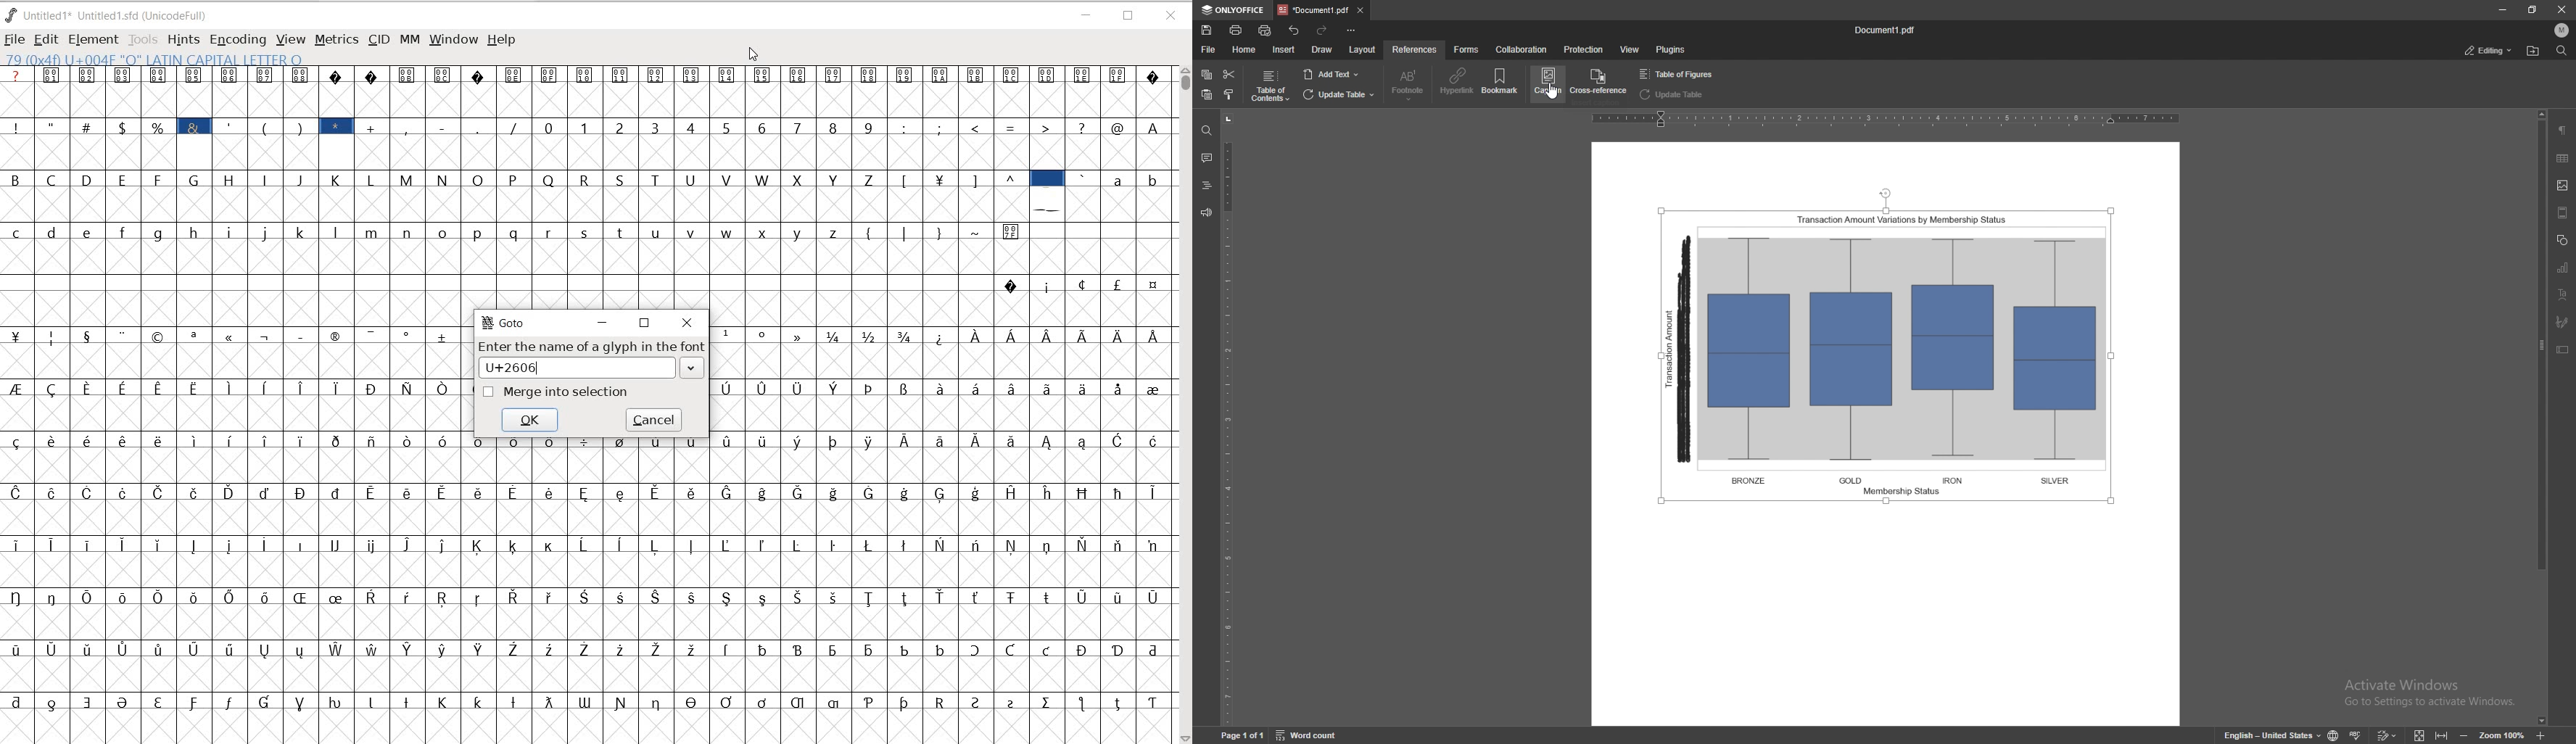 The height and width of the screenshot is (756, 2576). What do you see at coordinates (585, 186) in the screenshot?
I see `GLYPHY CHARACTERS & NUMBERS` at bounding box center [585, 186].